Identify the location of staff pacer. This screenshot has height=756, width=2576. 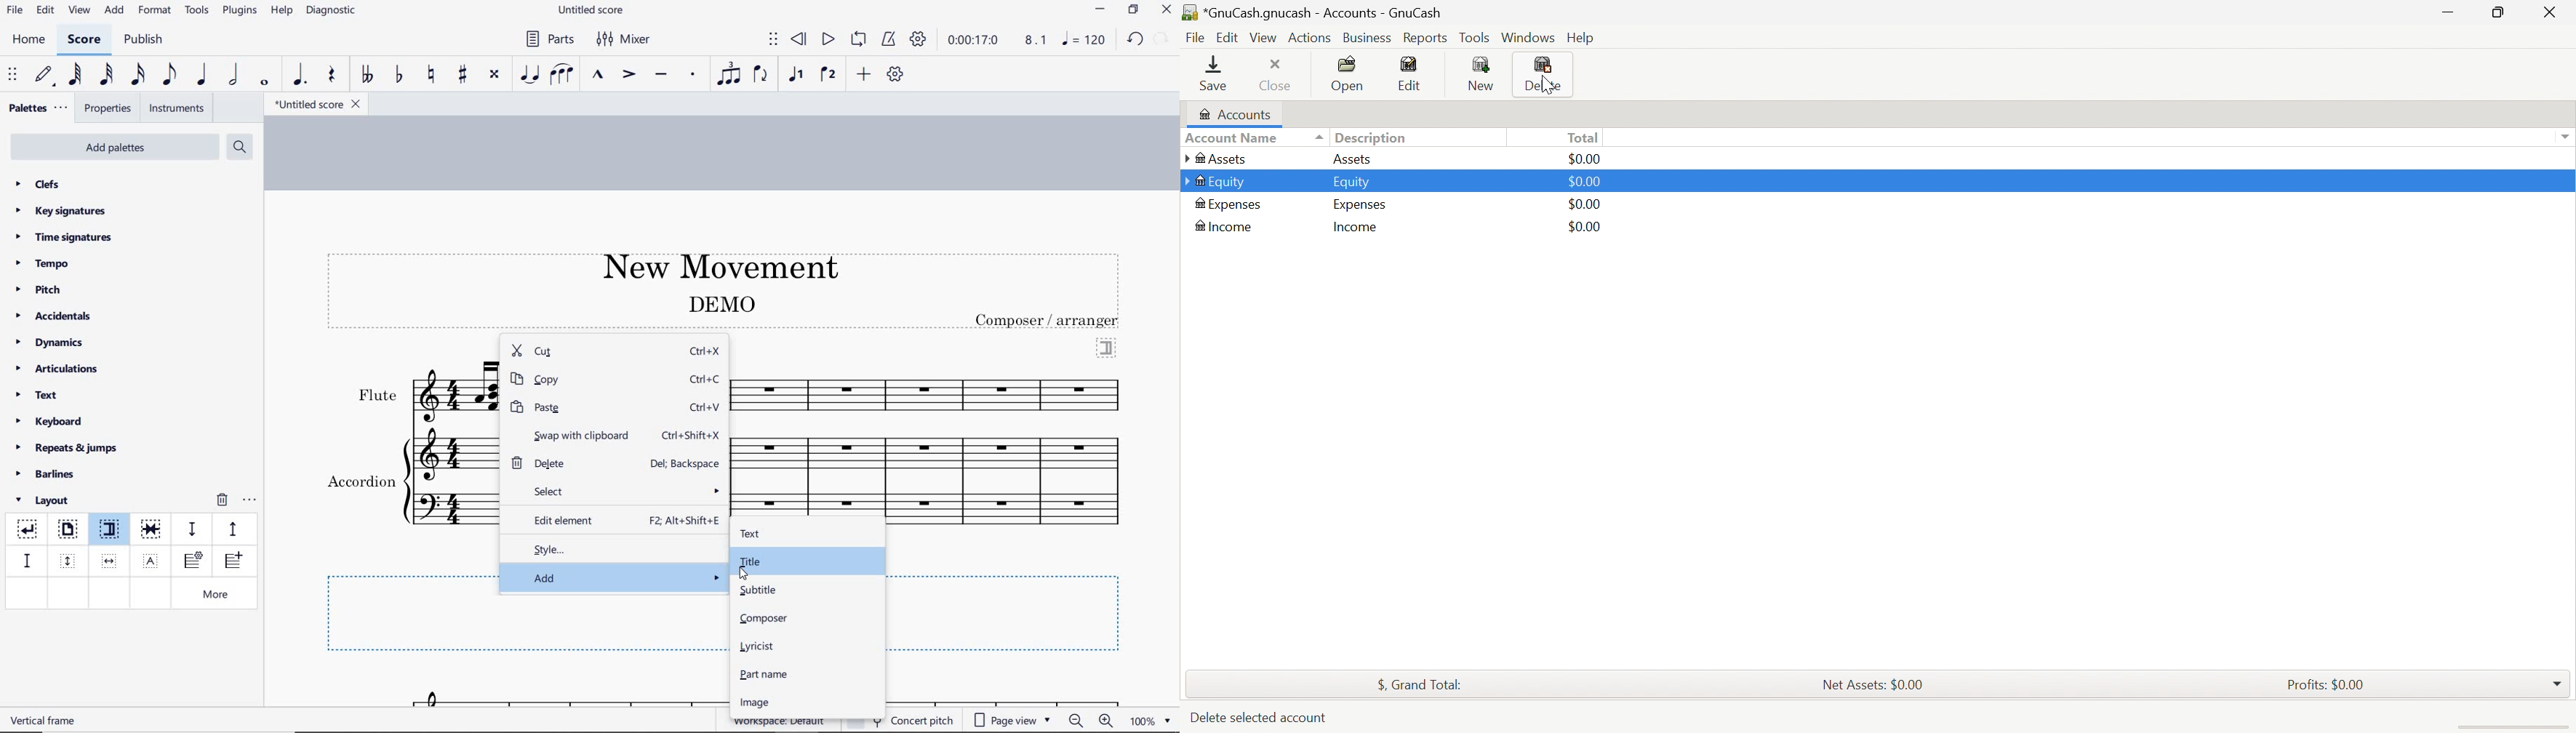
(231, 528).